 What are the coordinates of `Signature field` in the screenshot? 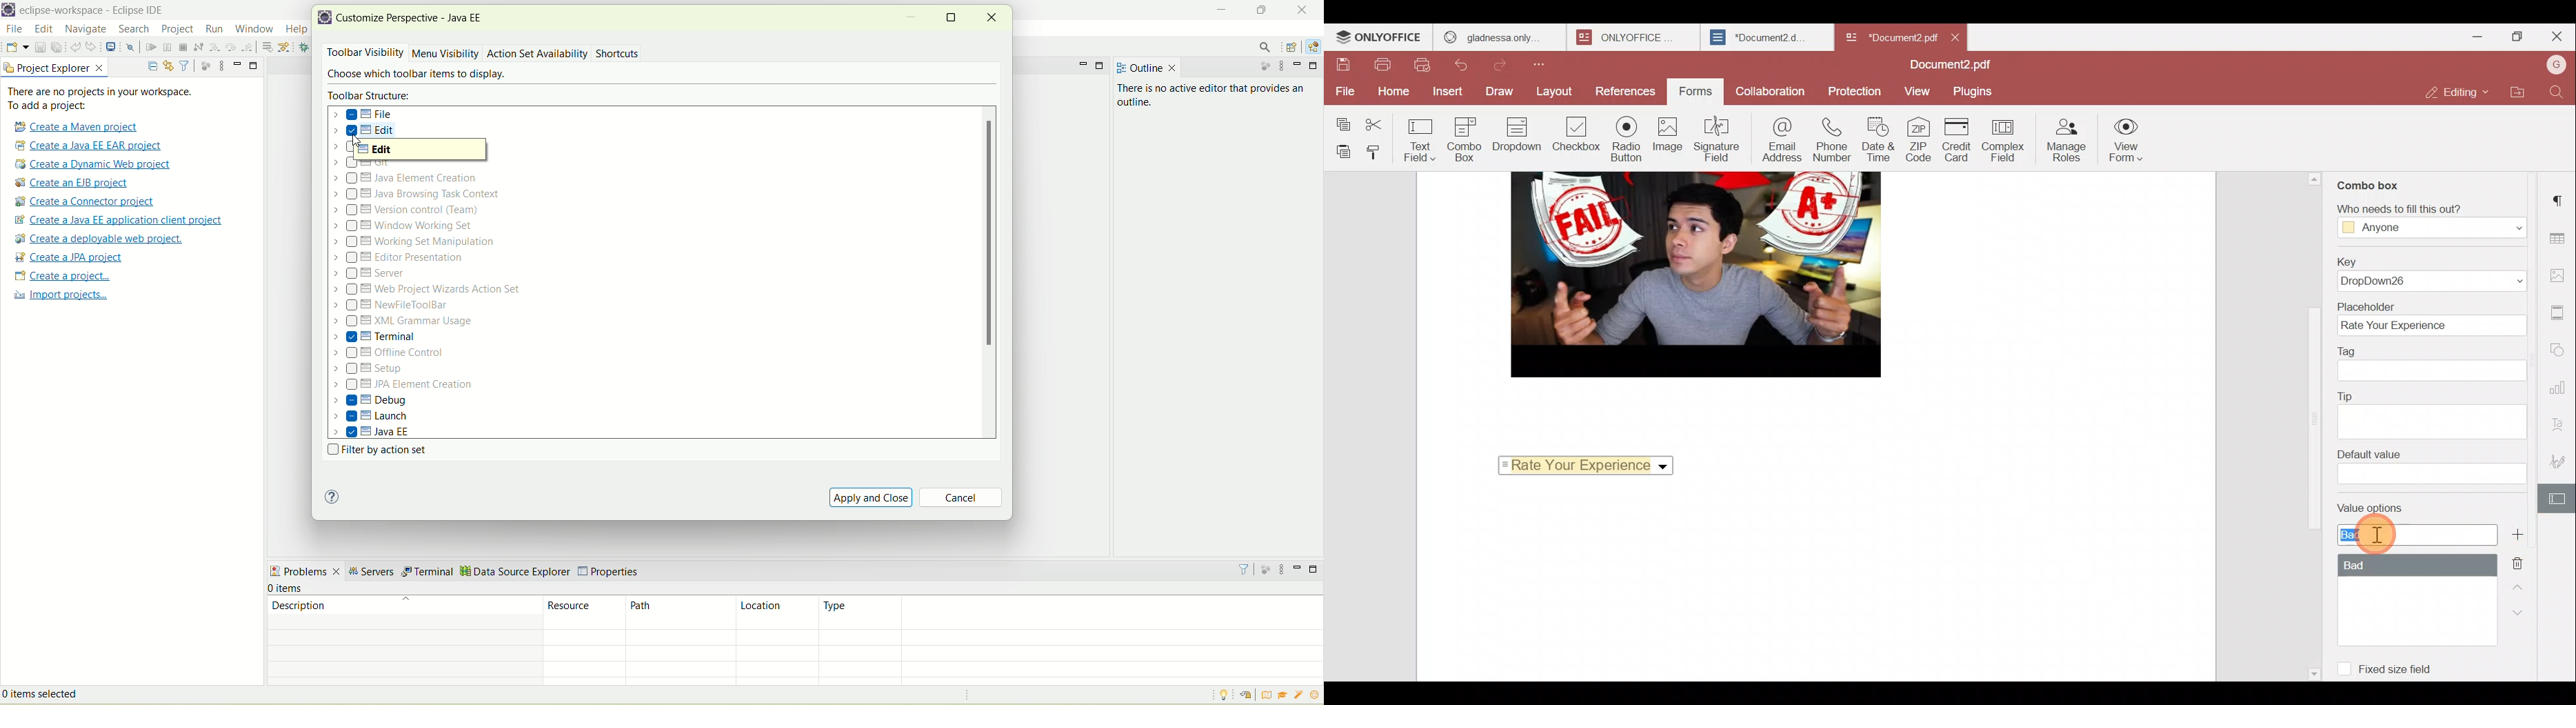 It's located at (1717, 138).